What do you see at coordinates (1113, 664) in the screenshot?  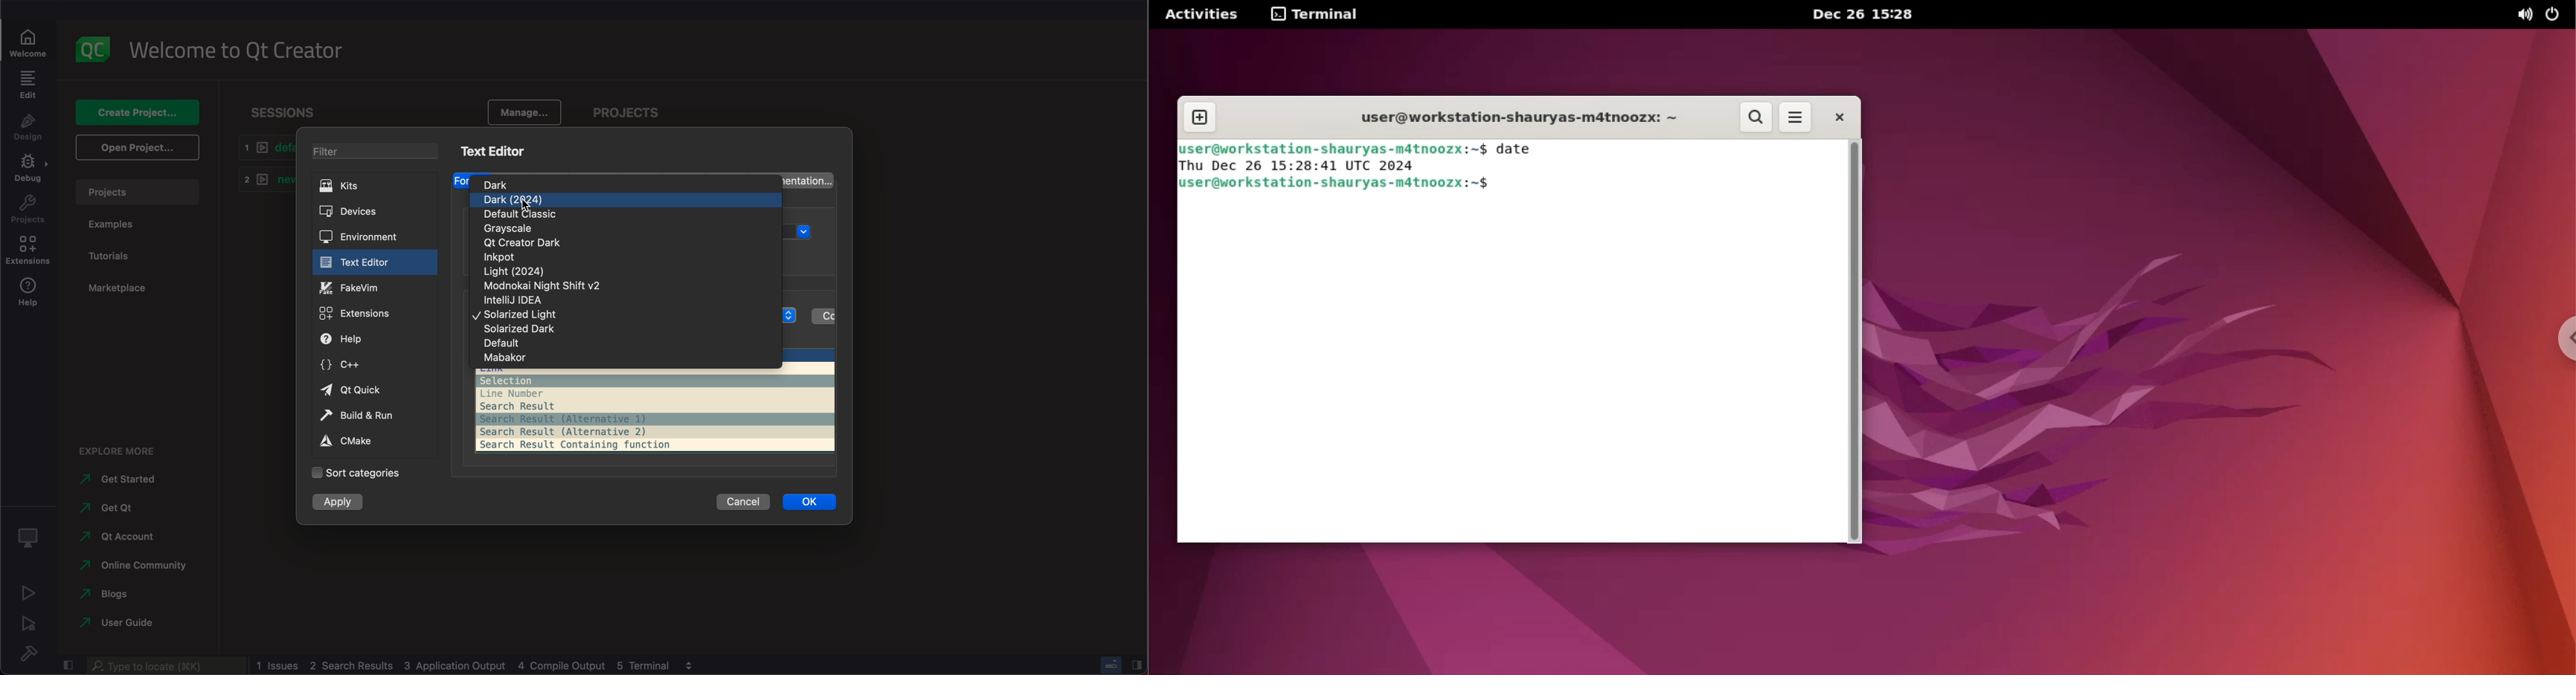 I see `progress bar` at bounding box center [1113, 664].